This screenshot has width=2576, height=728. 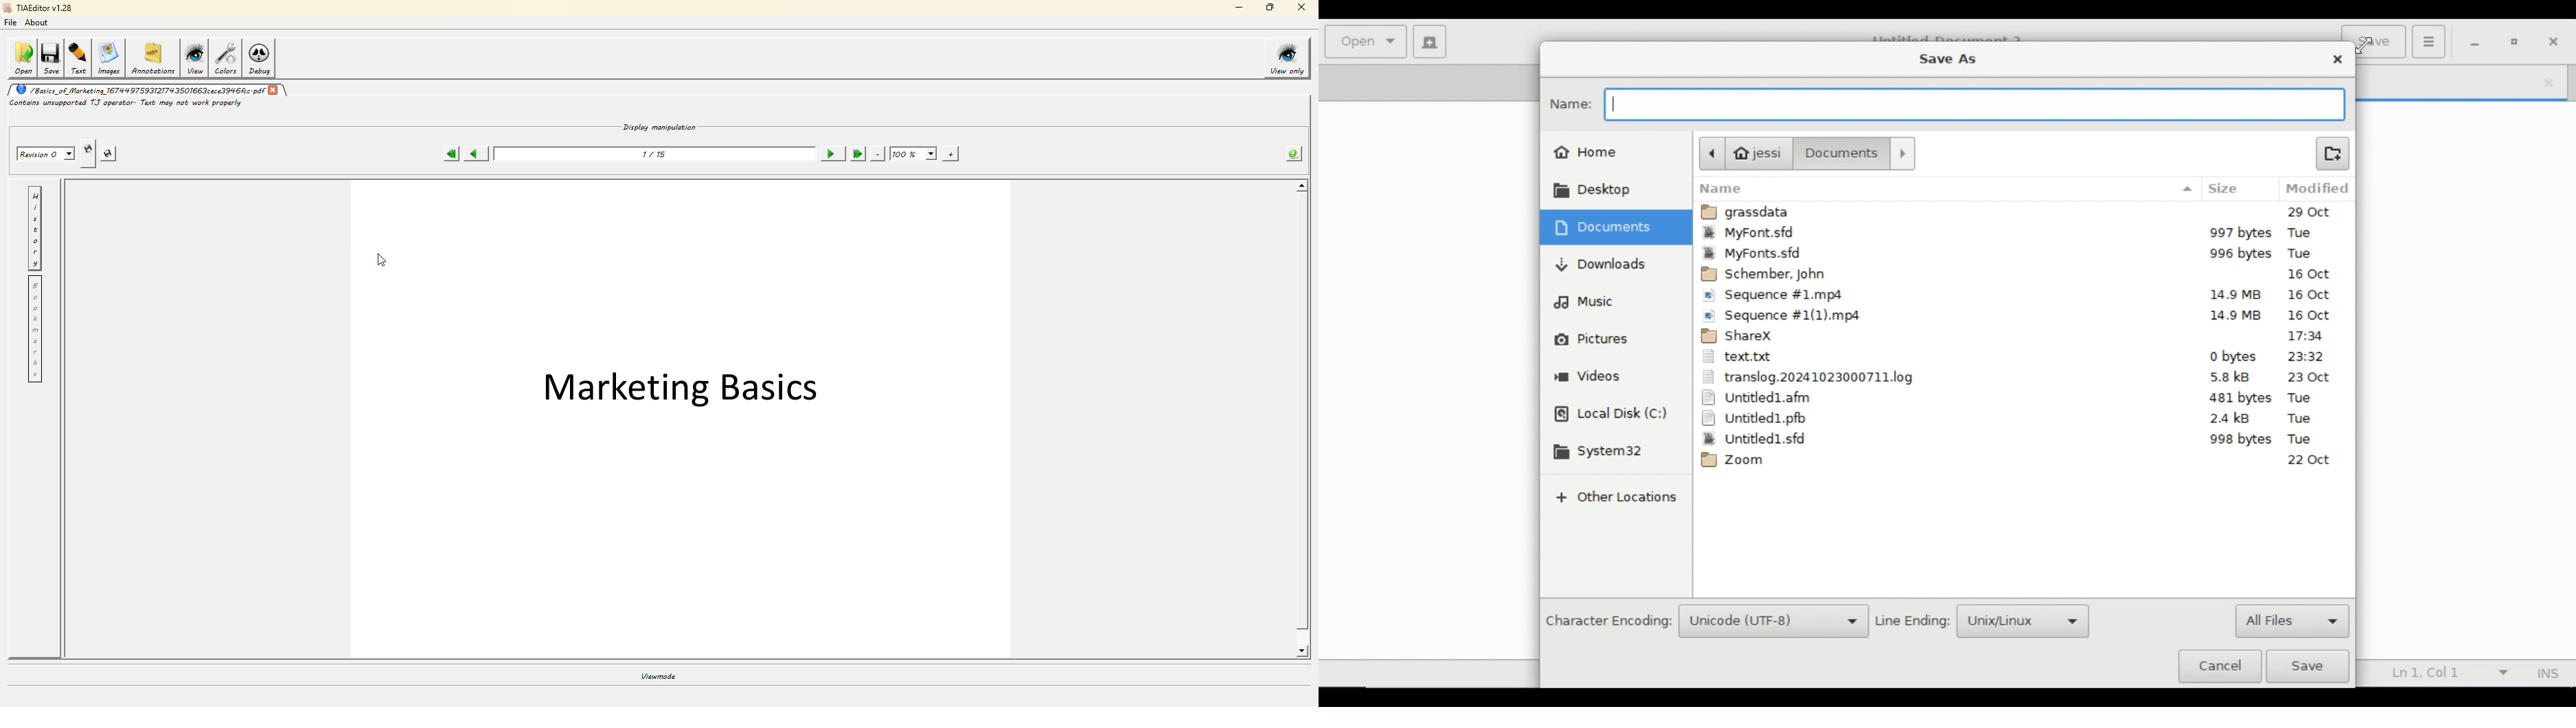 What do you see at coordinates (2018, 460) in the screenshot?
I see `Zoom 22Oct` at bounding box center [2018, 460].